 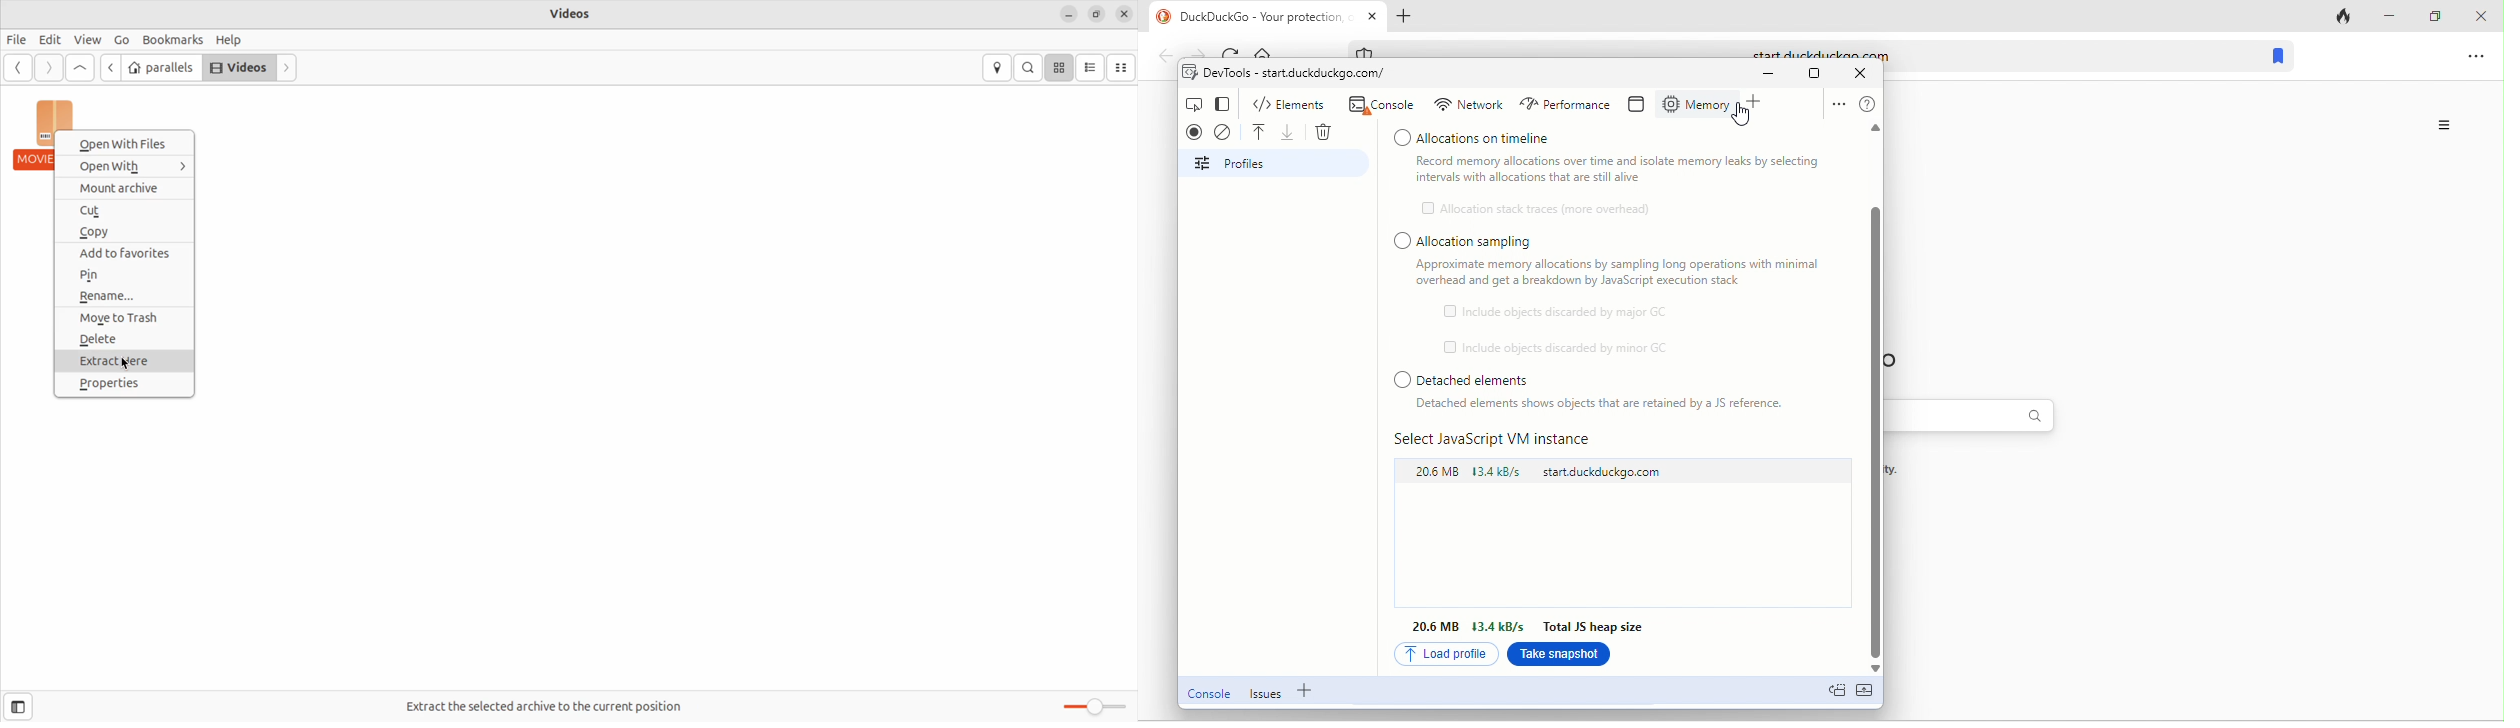 What do you see at coordinates (1697, 102) in the screenshot?
I see `memory` at bounding box center [1697, 102].